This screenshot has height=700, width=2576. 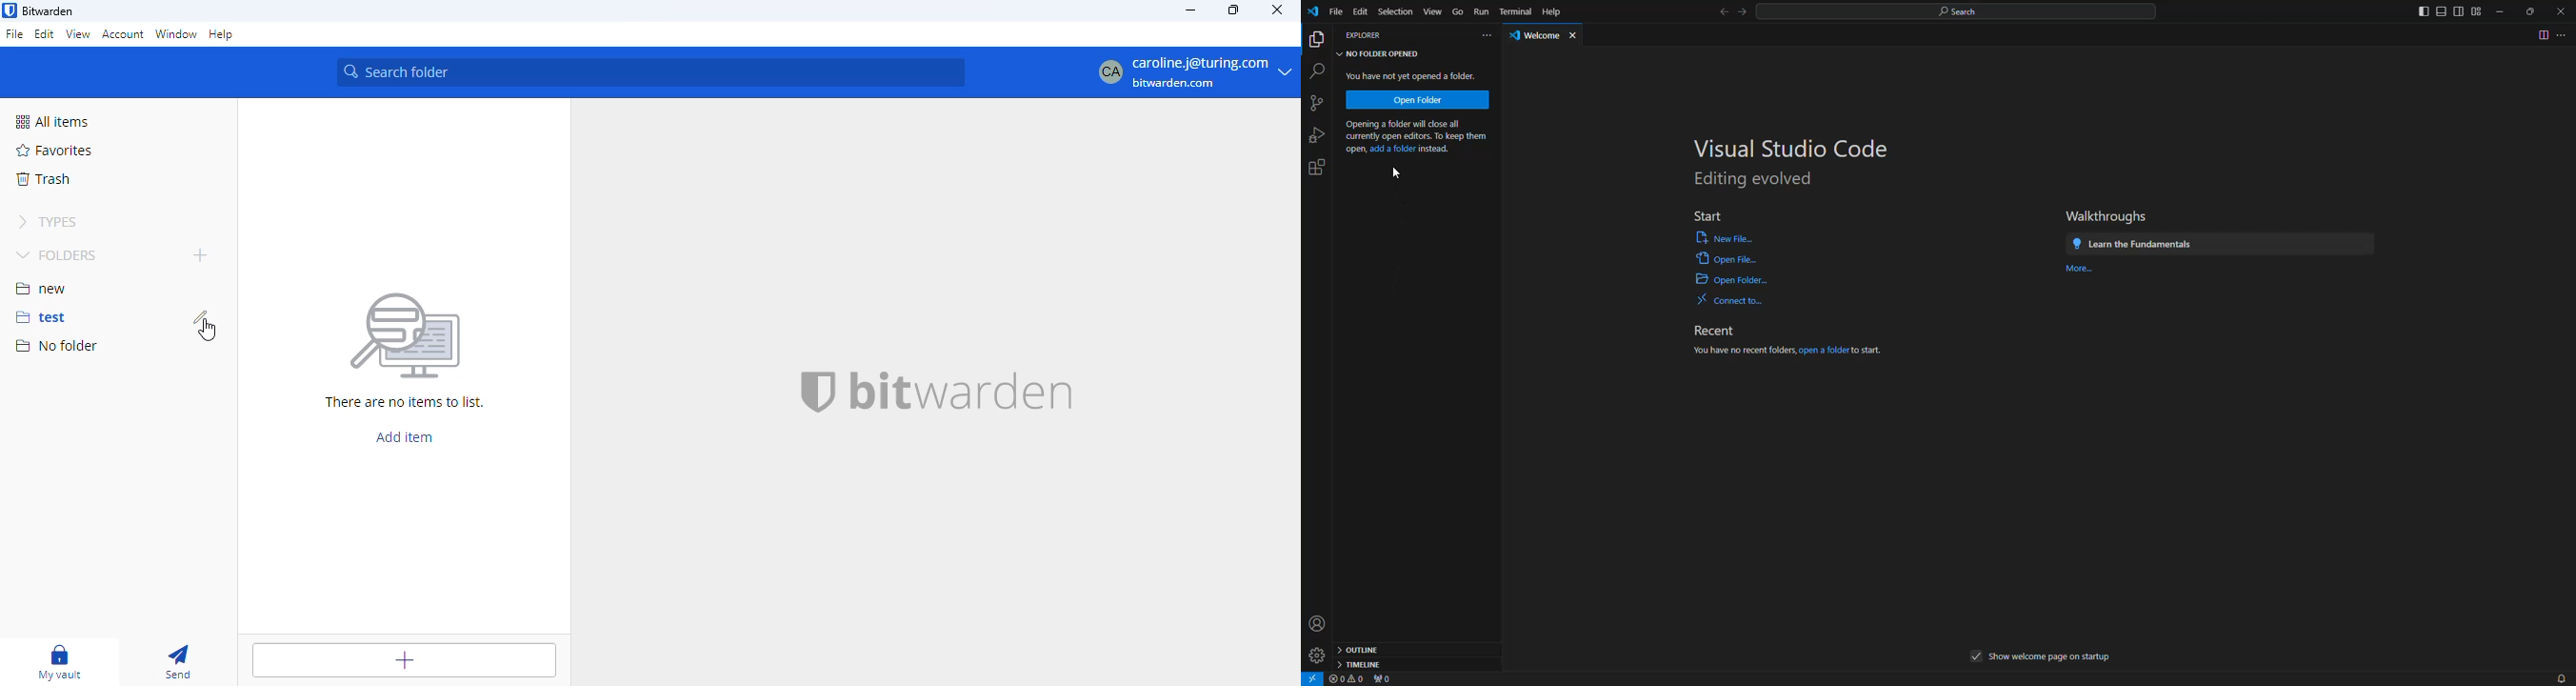 What do you see at coordinates (57, 347) in the screenshot?
I see `no folder` at bounding box center [57, 347].